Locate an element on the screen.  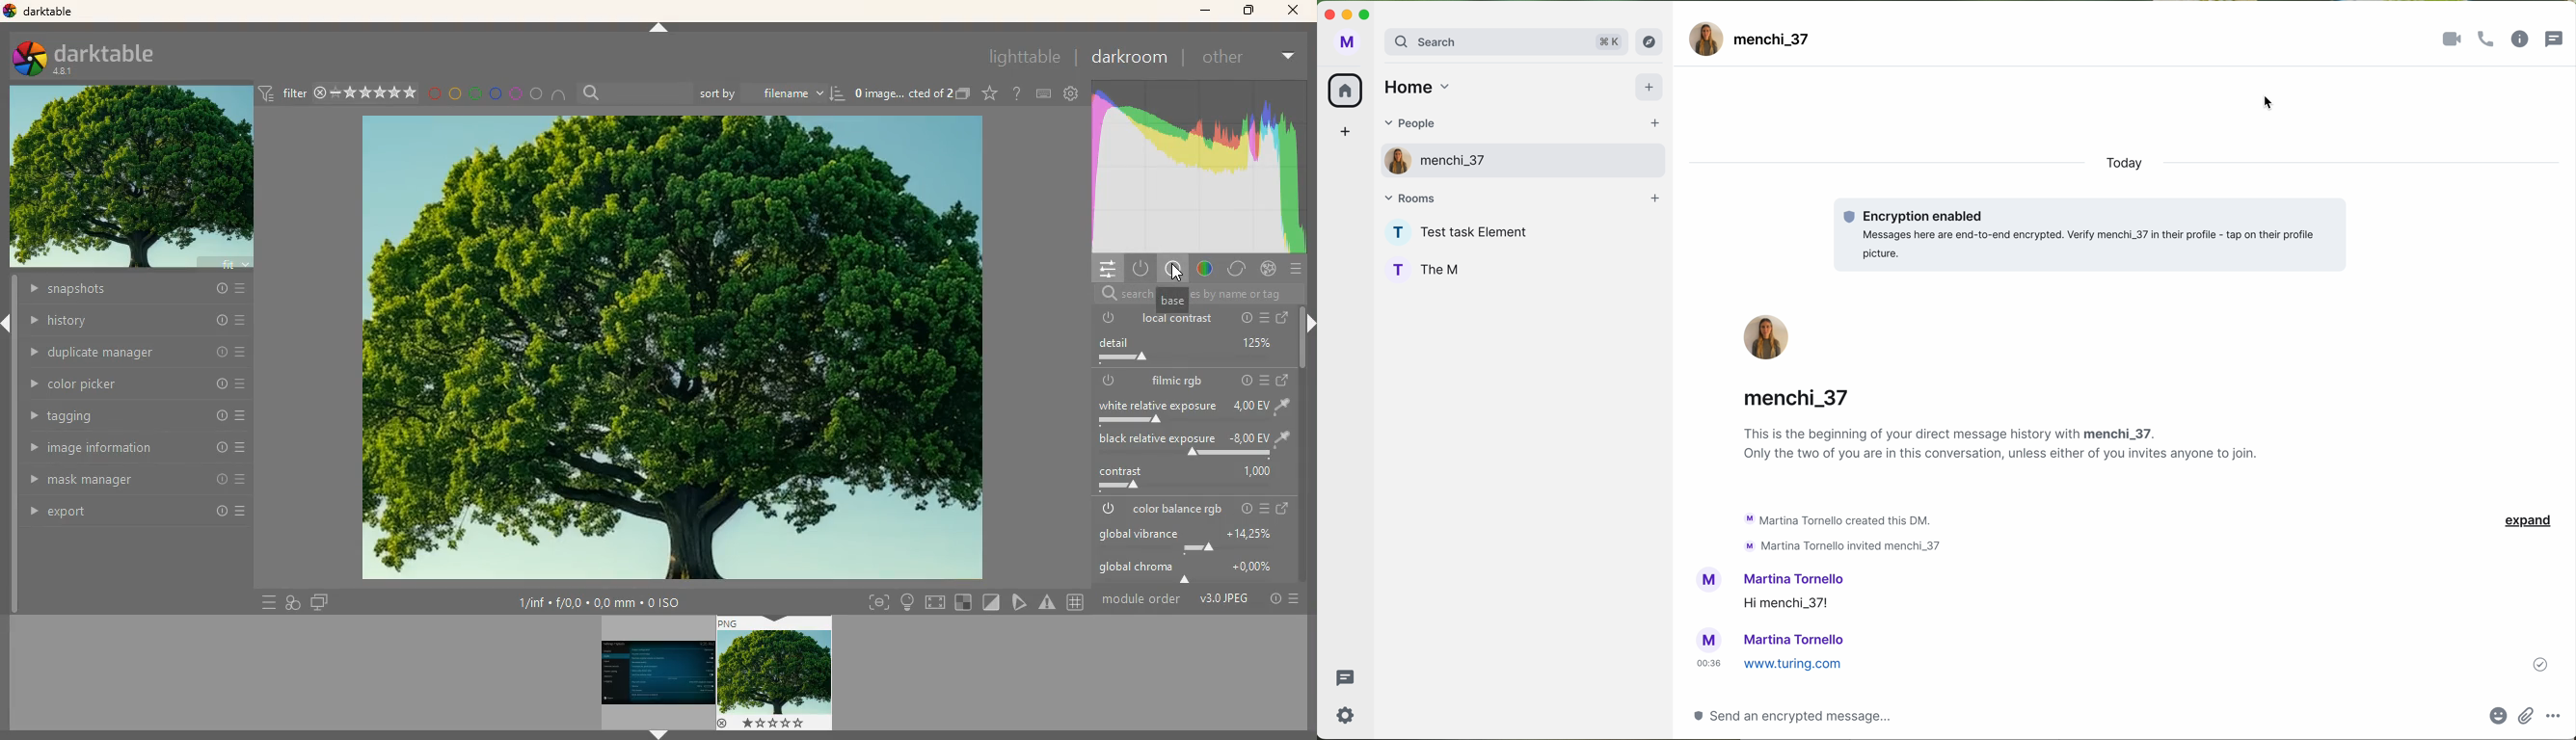
image description is located at coordinates (903, 92).